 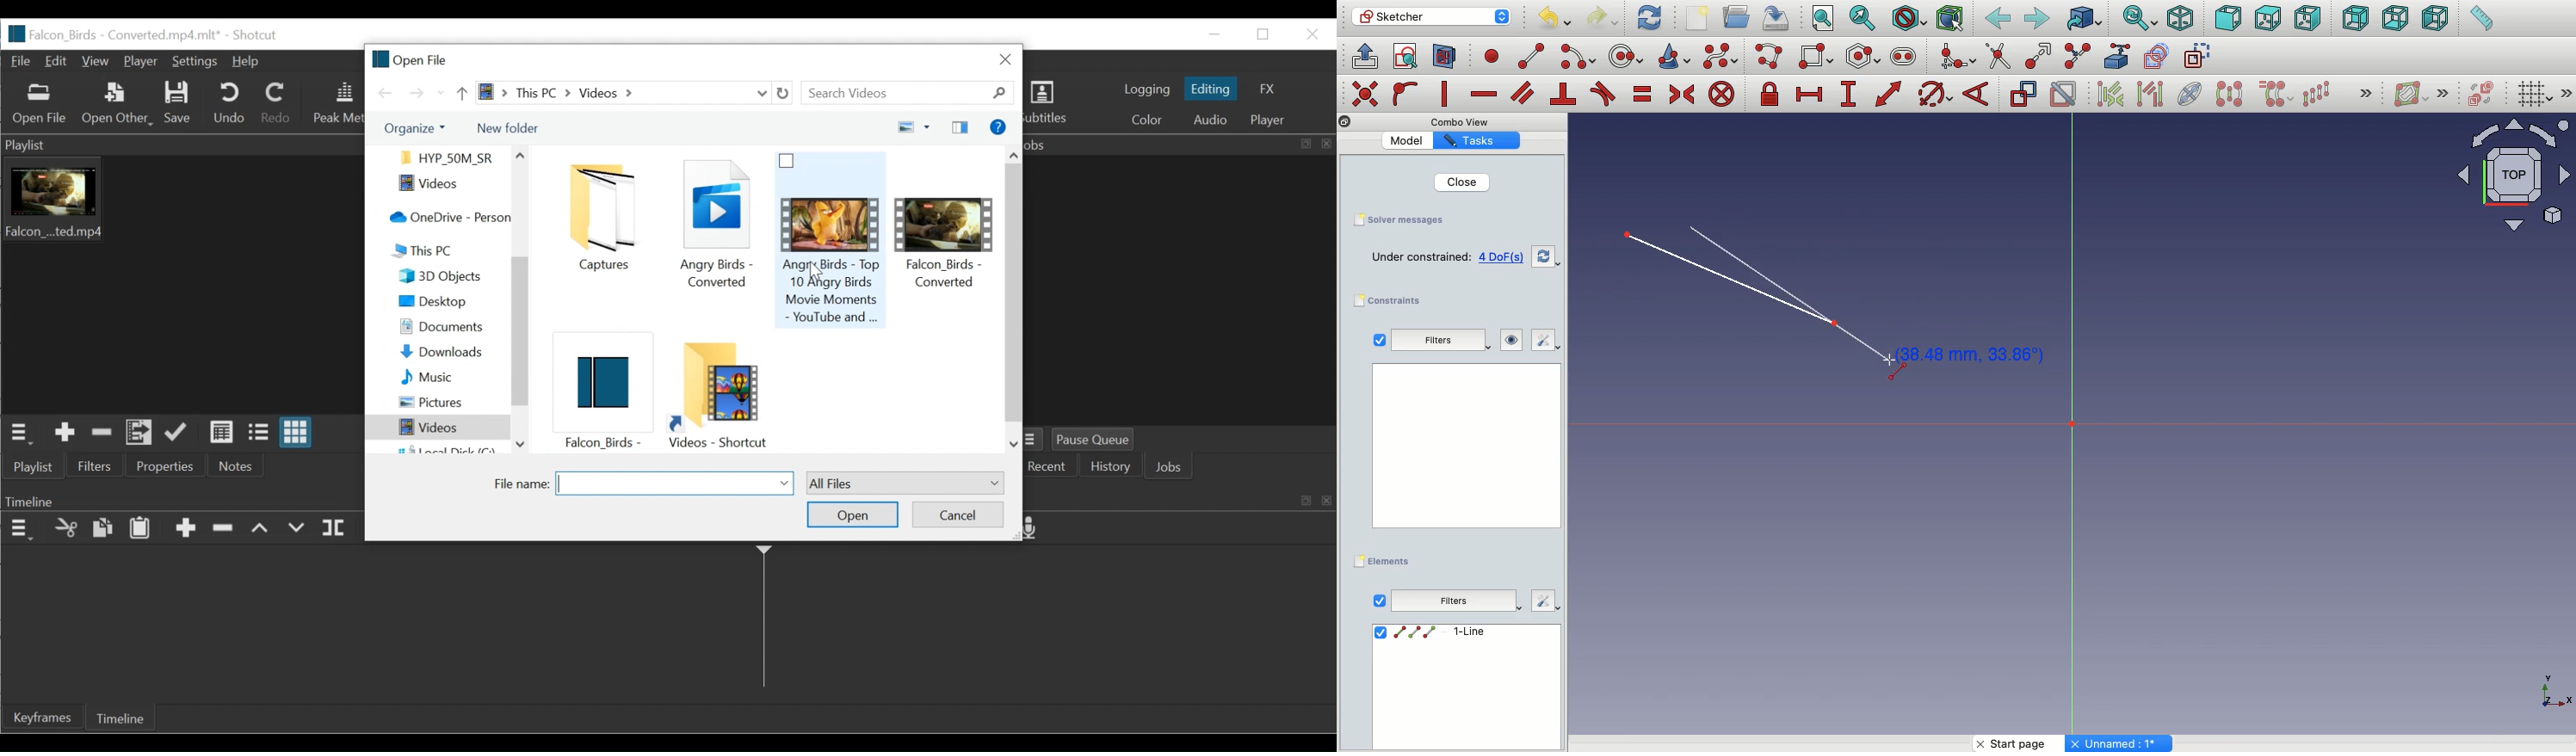 What do you see at coordinates (912, 93) in the screenshot?
I see `Search` at bounding box center [912, 93].